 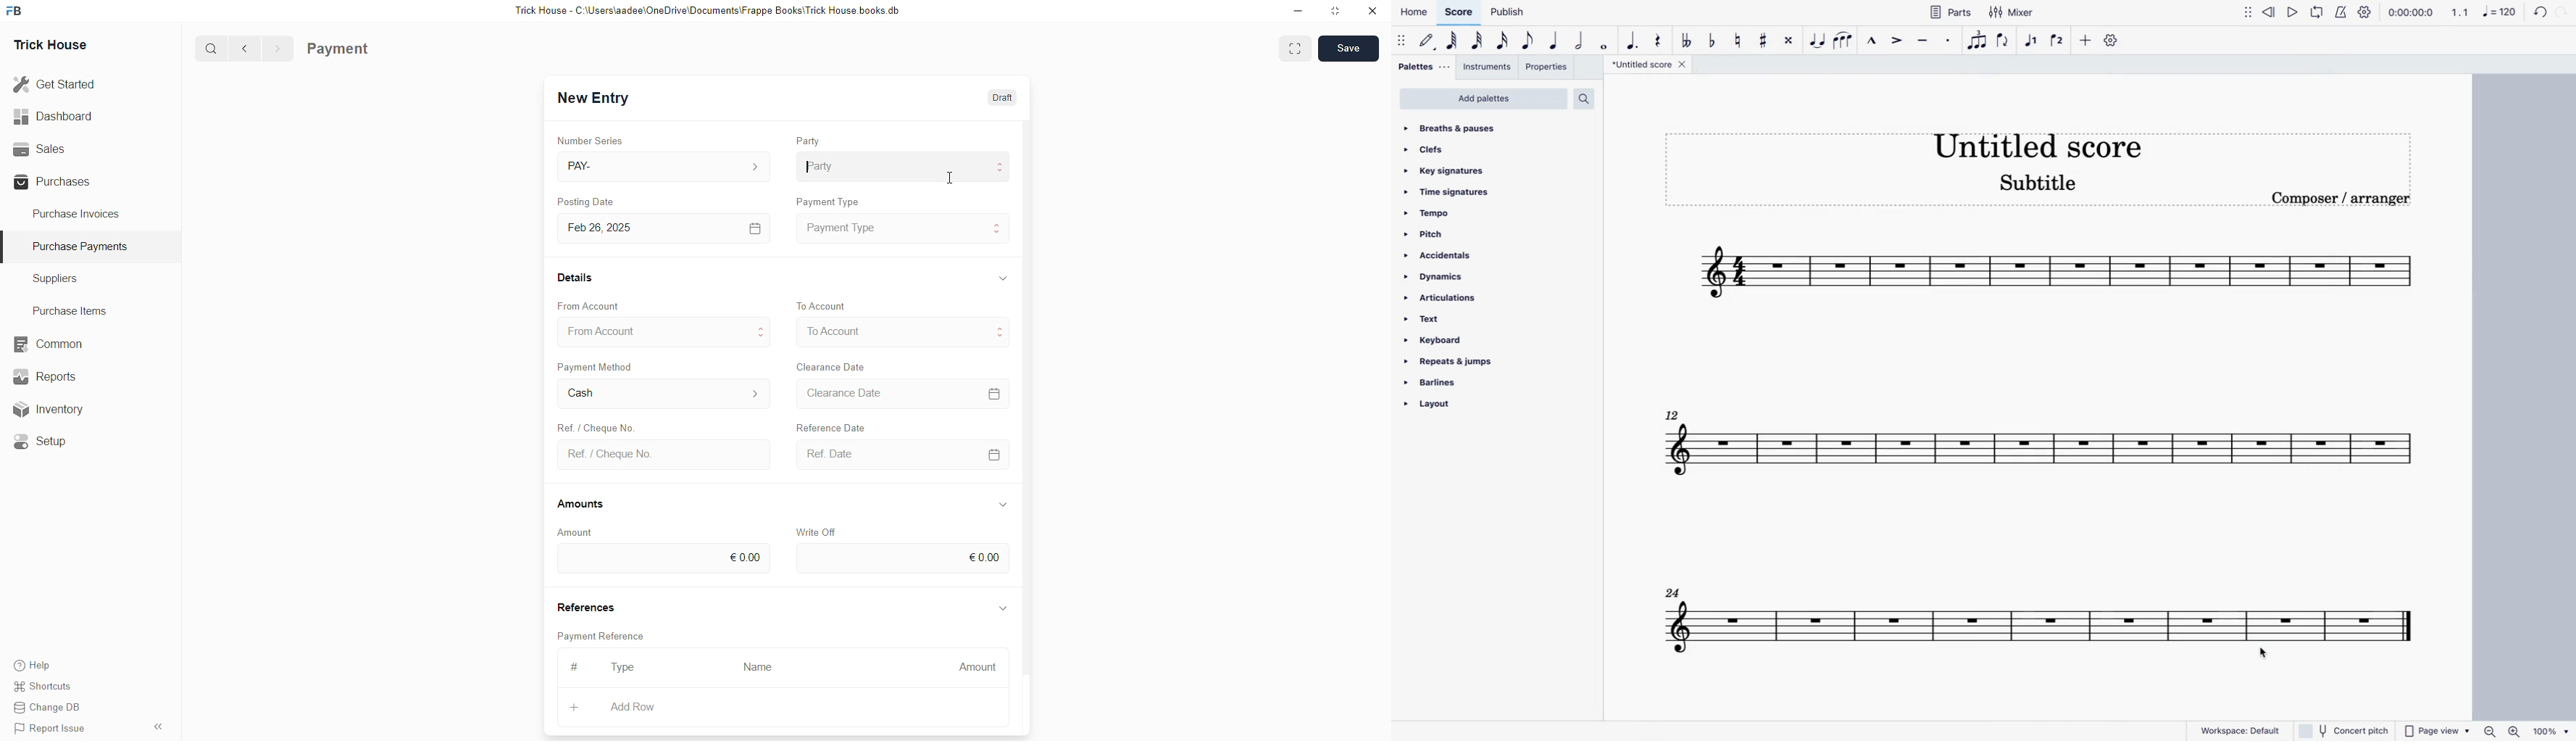 I want to click on instruments, so click(x=1489, y=67).